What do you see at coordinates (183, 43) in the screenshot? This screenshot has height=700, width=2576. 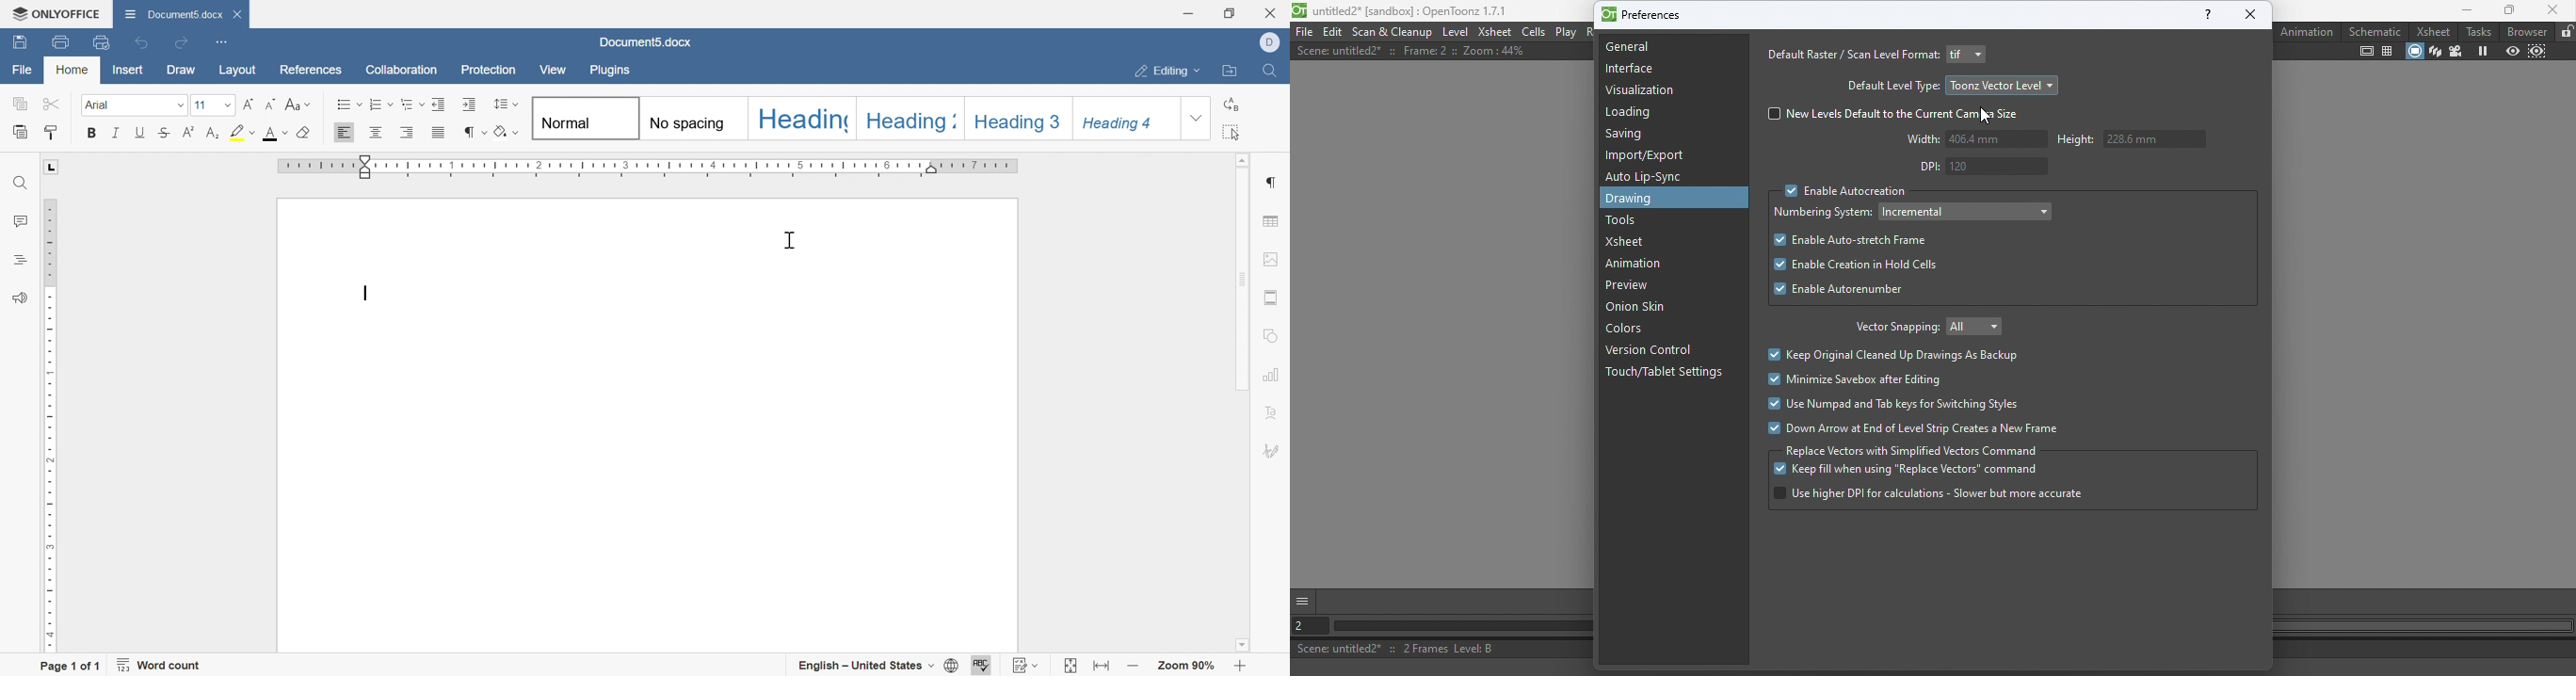 I see `redo` at bounding box center [183, 43].